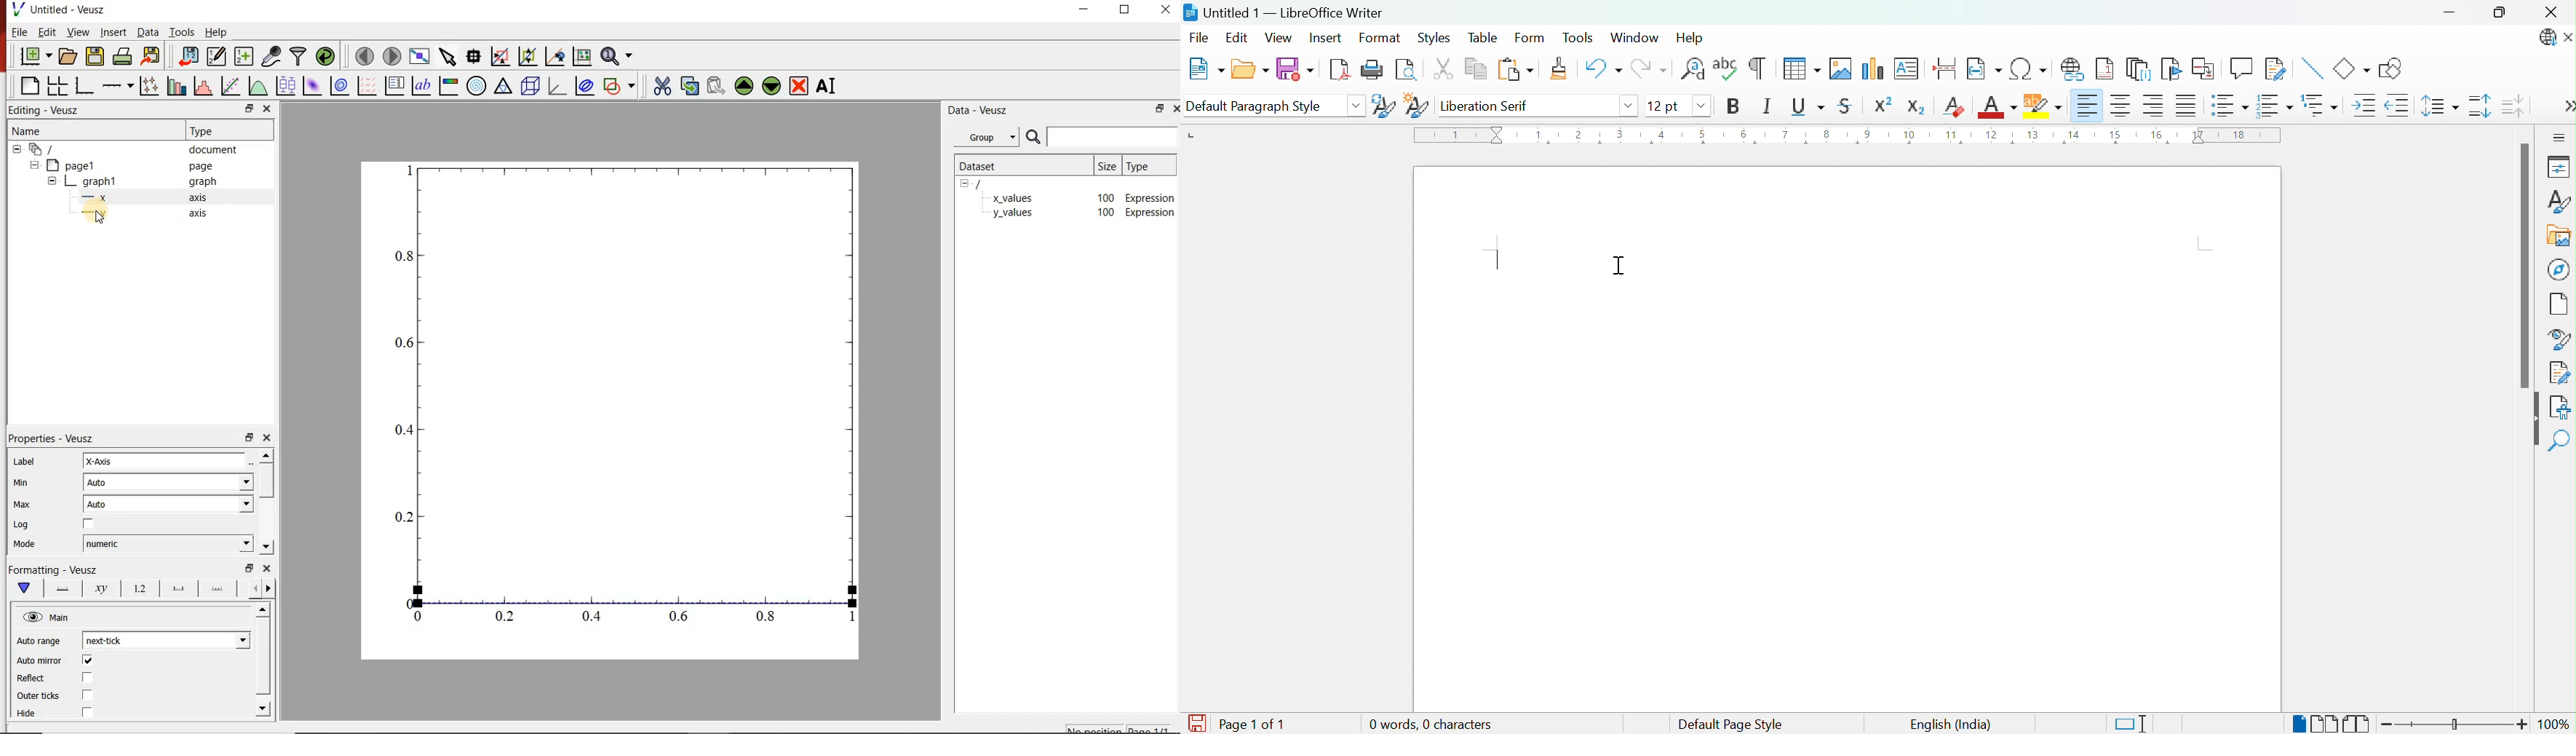 The height and width of the screenshot is (756, 2576). Describe the element at coordinates (118, 86) in the screenshot. I see `add axis on the plot` at that location.